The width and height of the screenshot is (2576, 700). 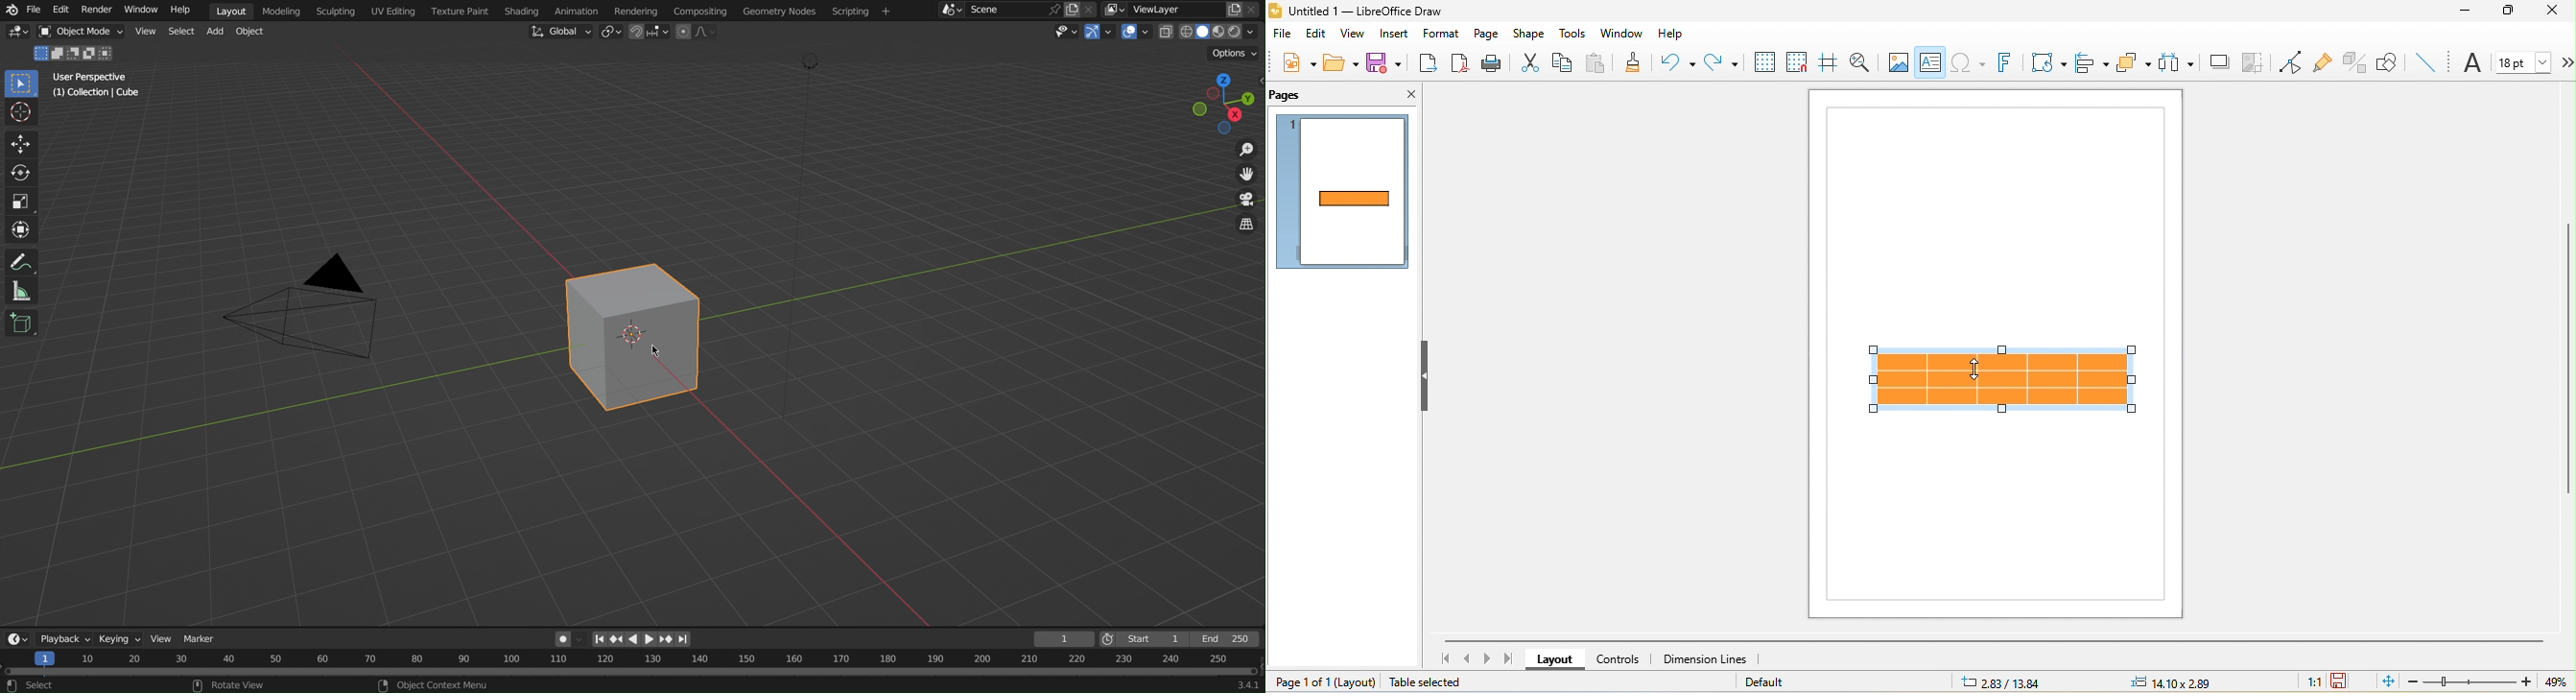 What do you see at coordinates (2386, 681) in the screenshot?
I see `fit page to current window` at bounding box center [2386, 681].